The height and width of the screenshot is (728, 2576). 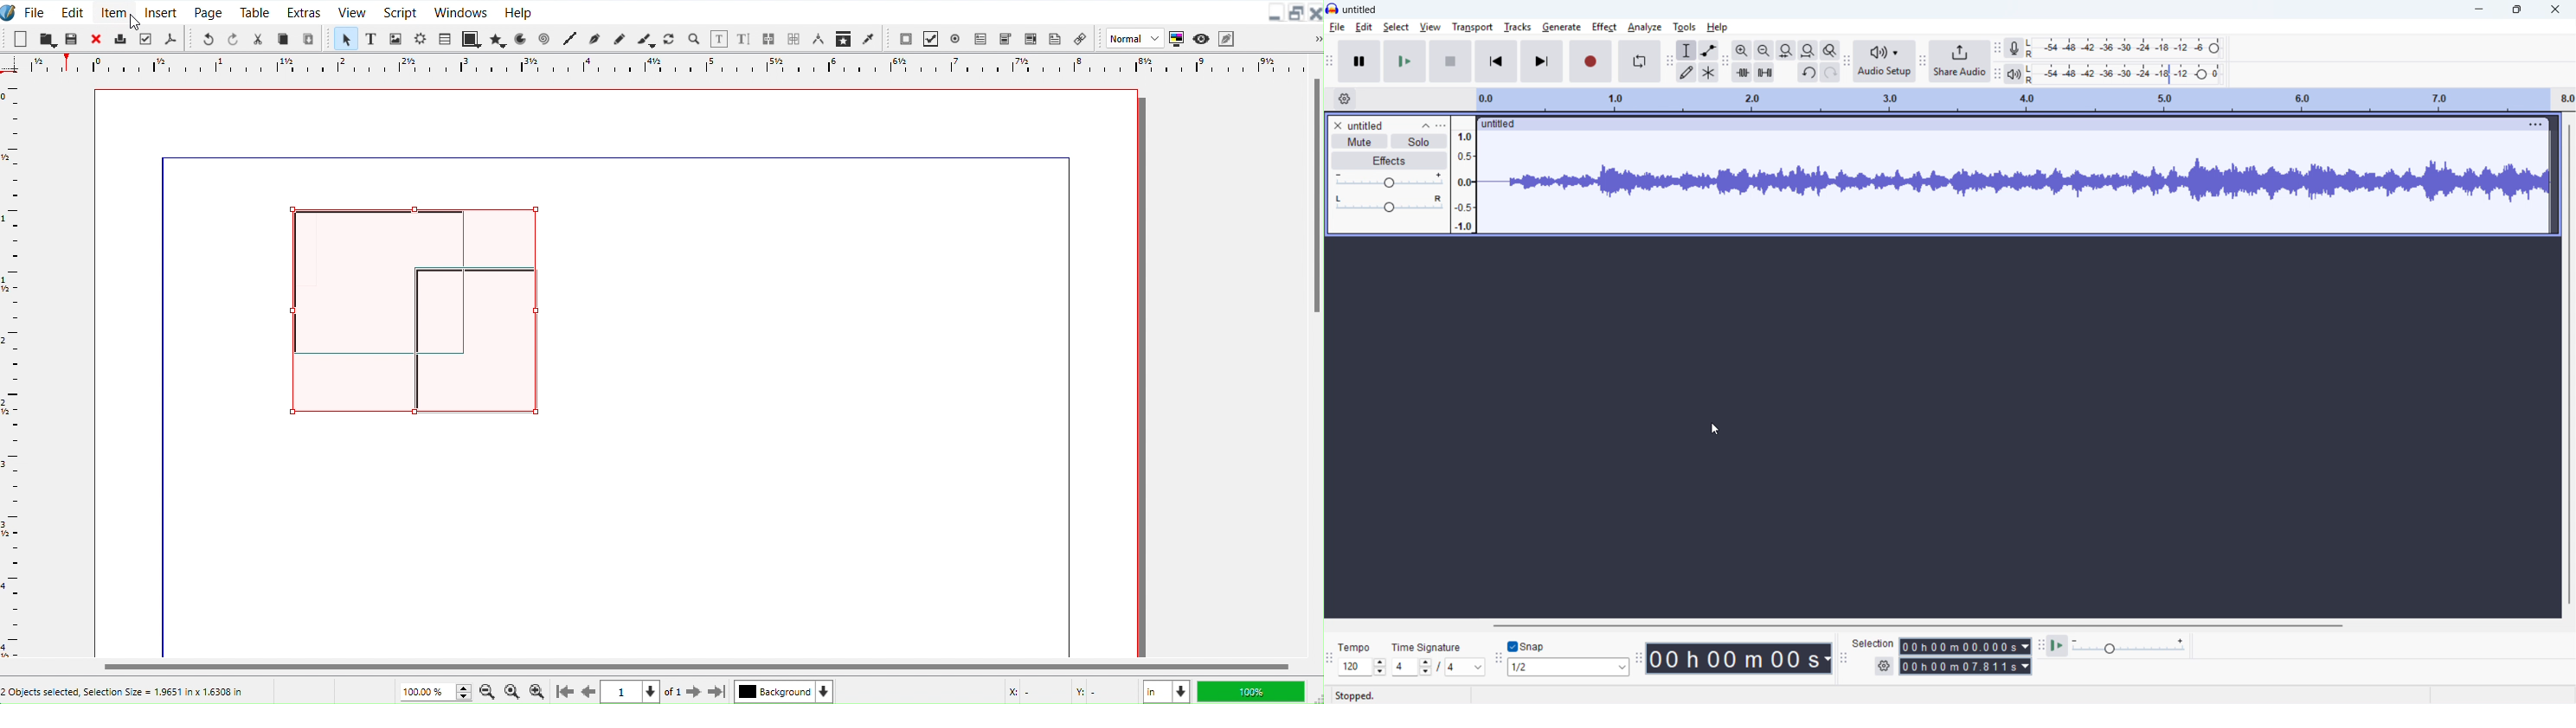 I want to click on Polygon, so click(x=498, y=40).